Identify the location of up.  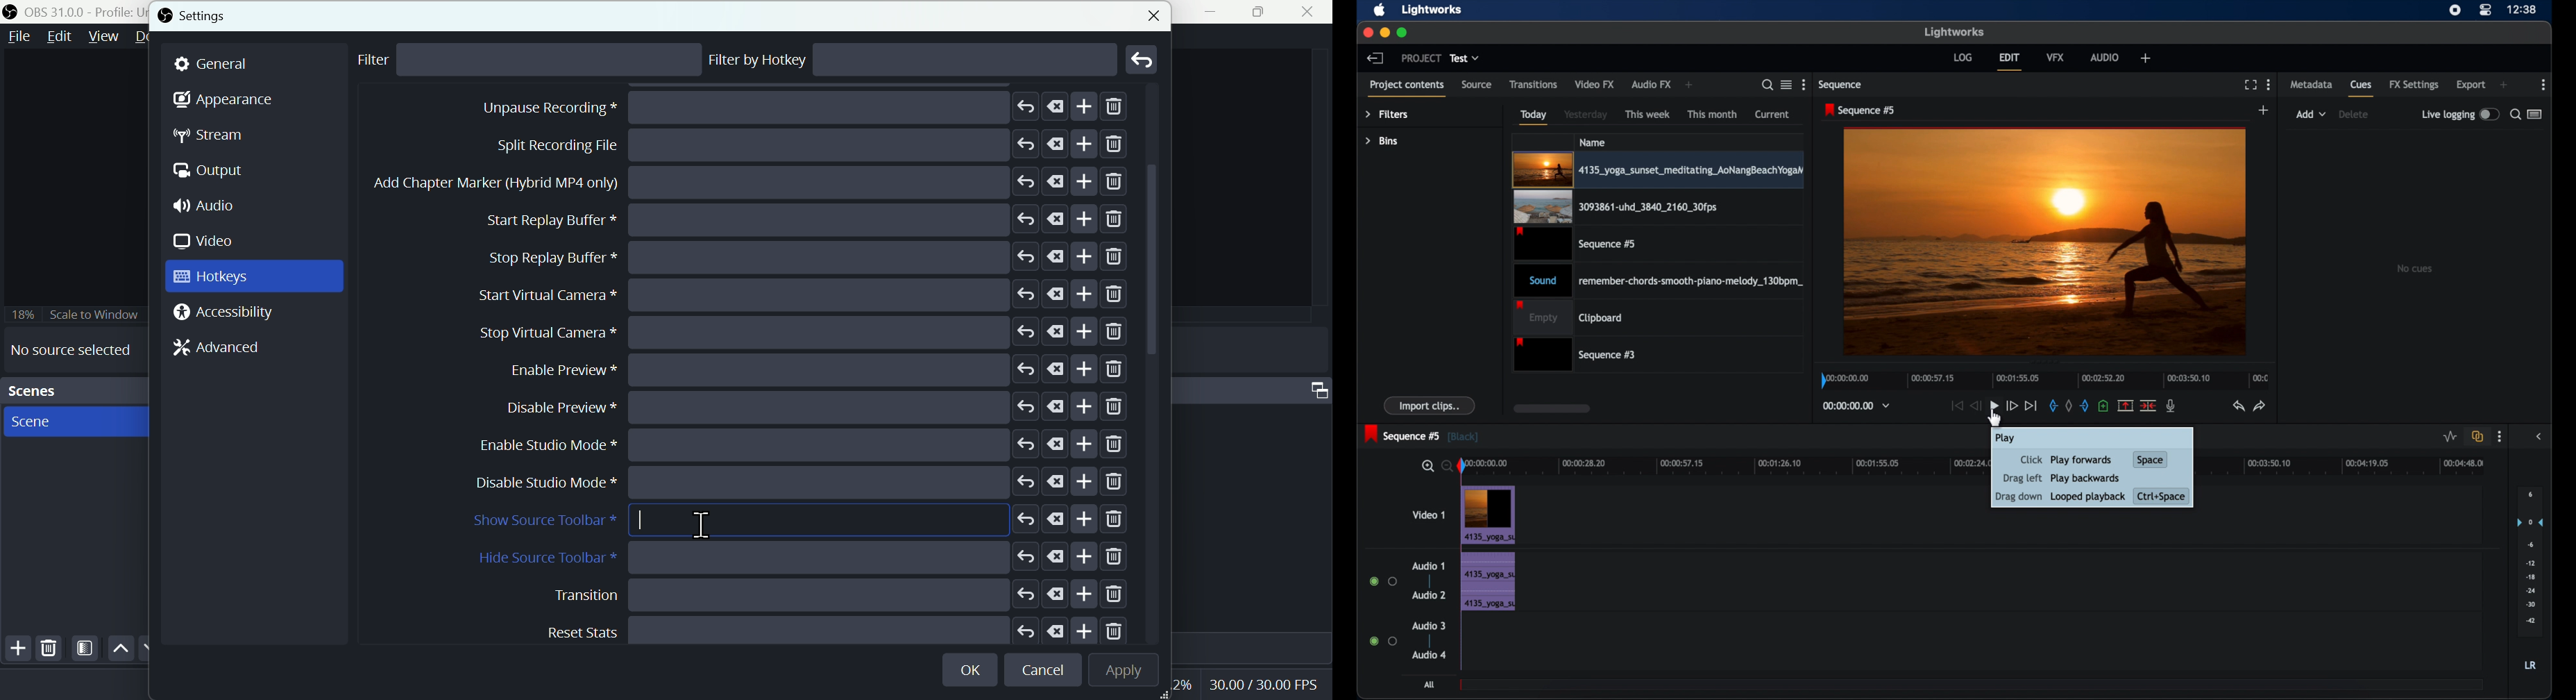
(120, 649).